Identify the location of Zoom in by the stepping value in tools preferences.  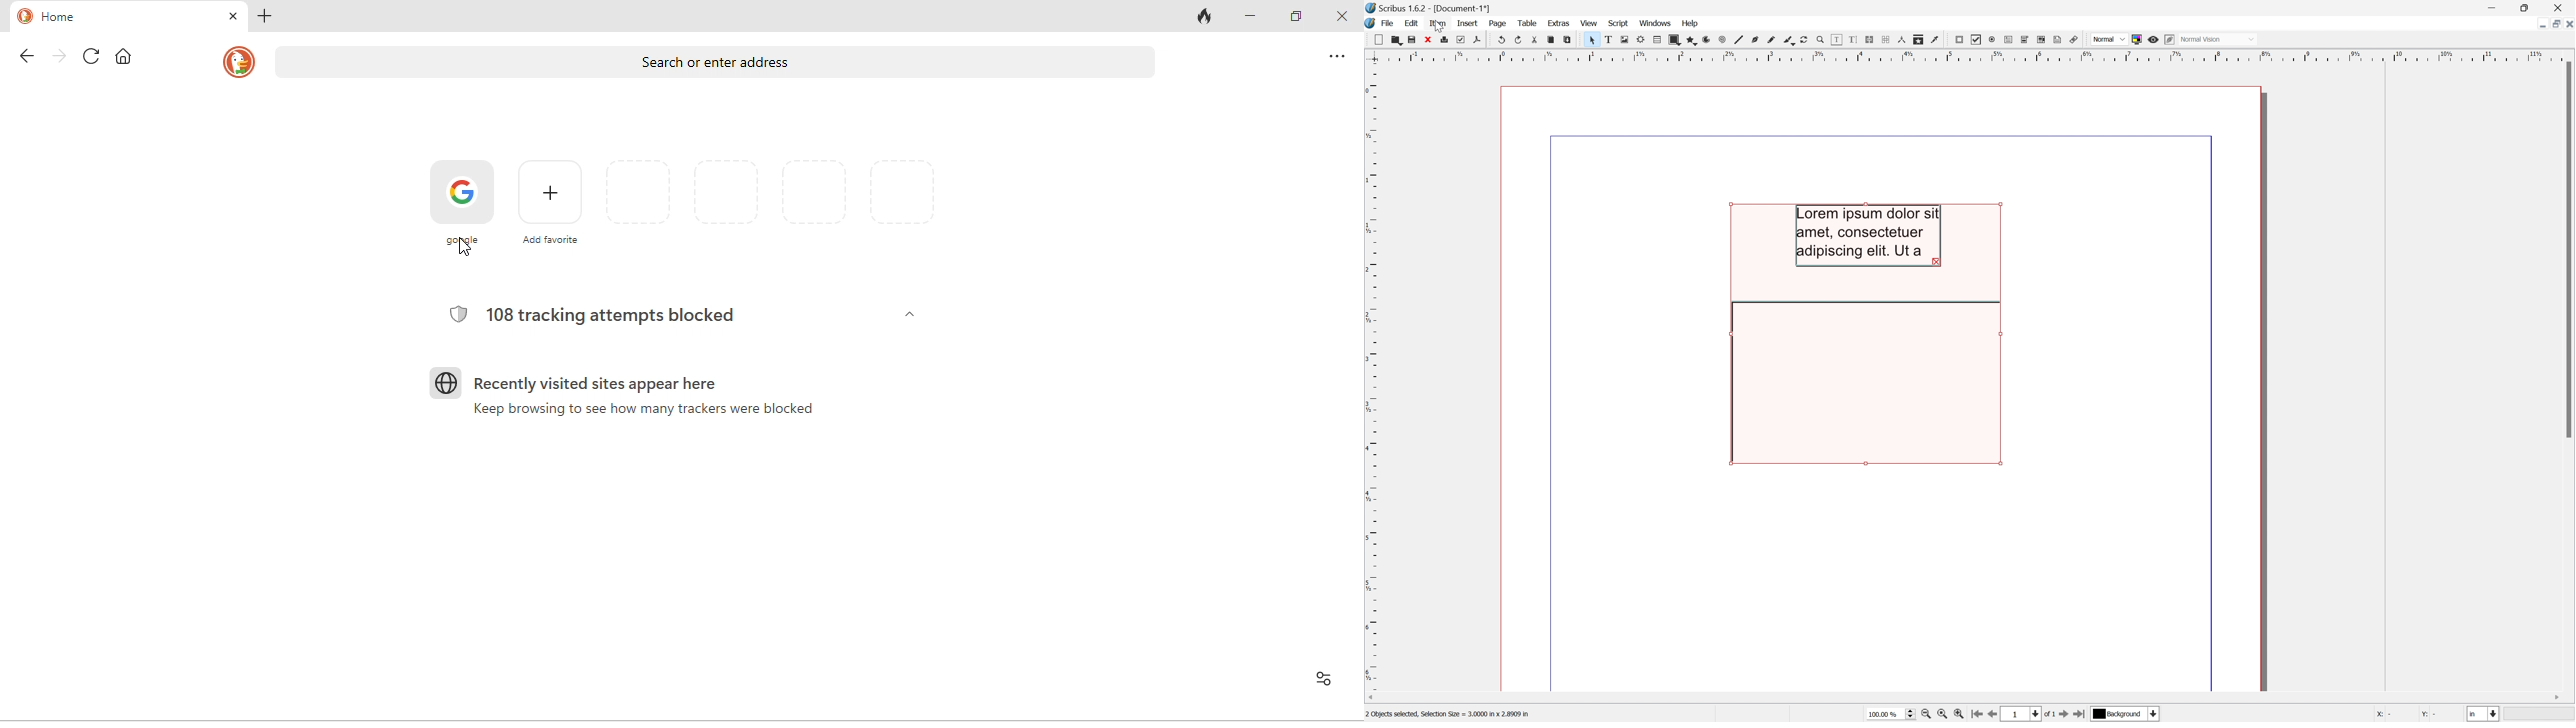
(1963, 714).